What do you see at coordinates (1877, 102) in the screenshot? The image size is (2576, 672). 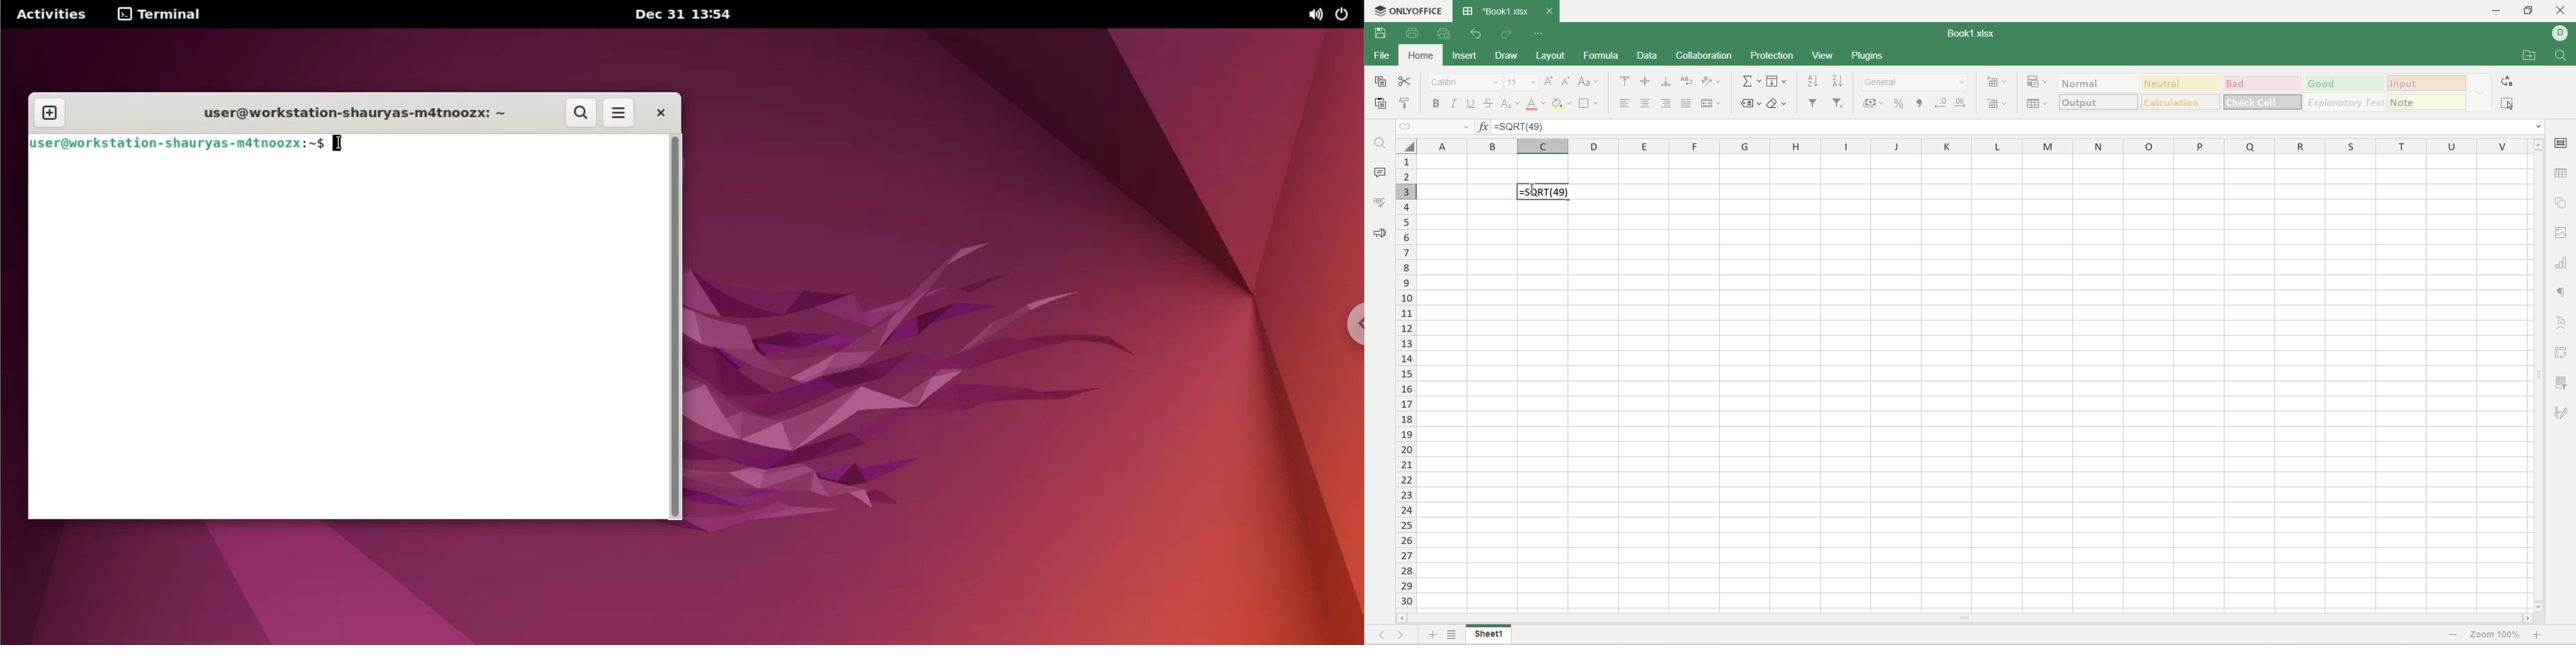 I see `currency style` at bounding box center [1877, 102].